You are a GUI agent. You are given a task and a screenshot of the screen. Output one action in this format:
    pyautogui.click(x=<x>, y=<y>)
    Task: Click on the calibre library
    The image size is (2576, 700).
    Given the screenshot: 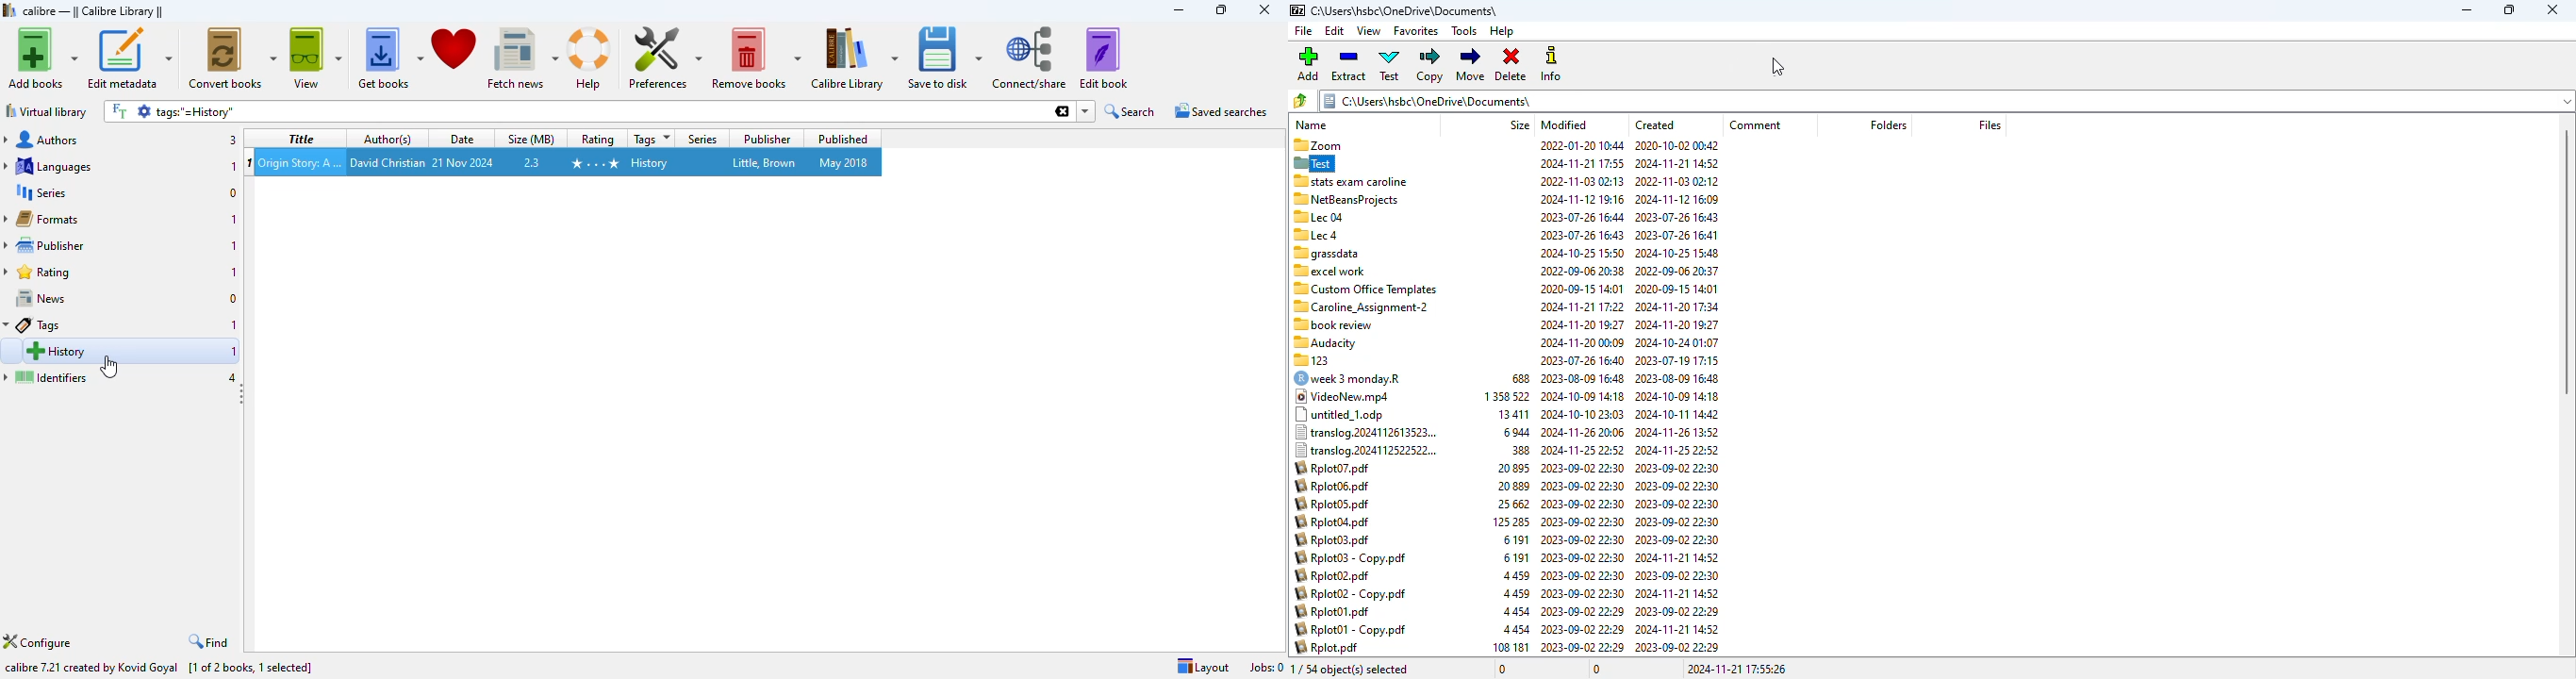 What is the action you would take?
    pyautogui.click(x=93, y=11)
    